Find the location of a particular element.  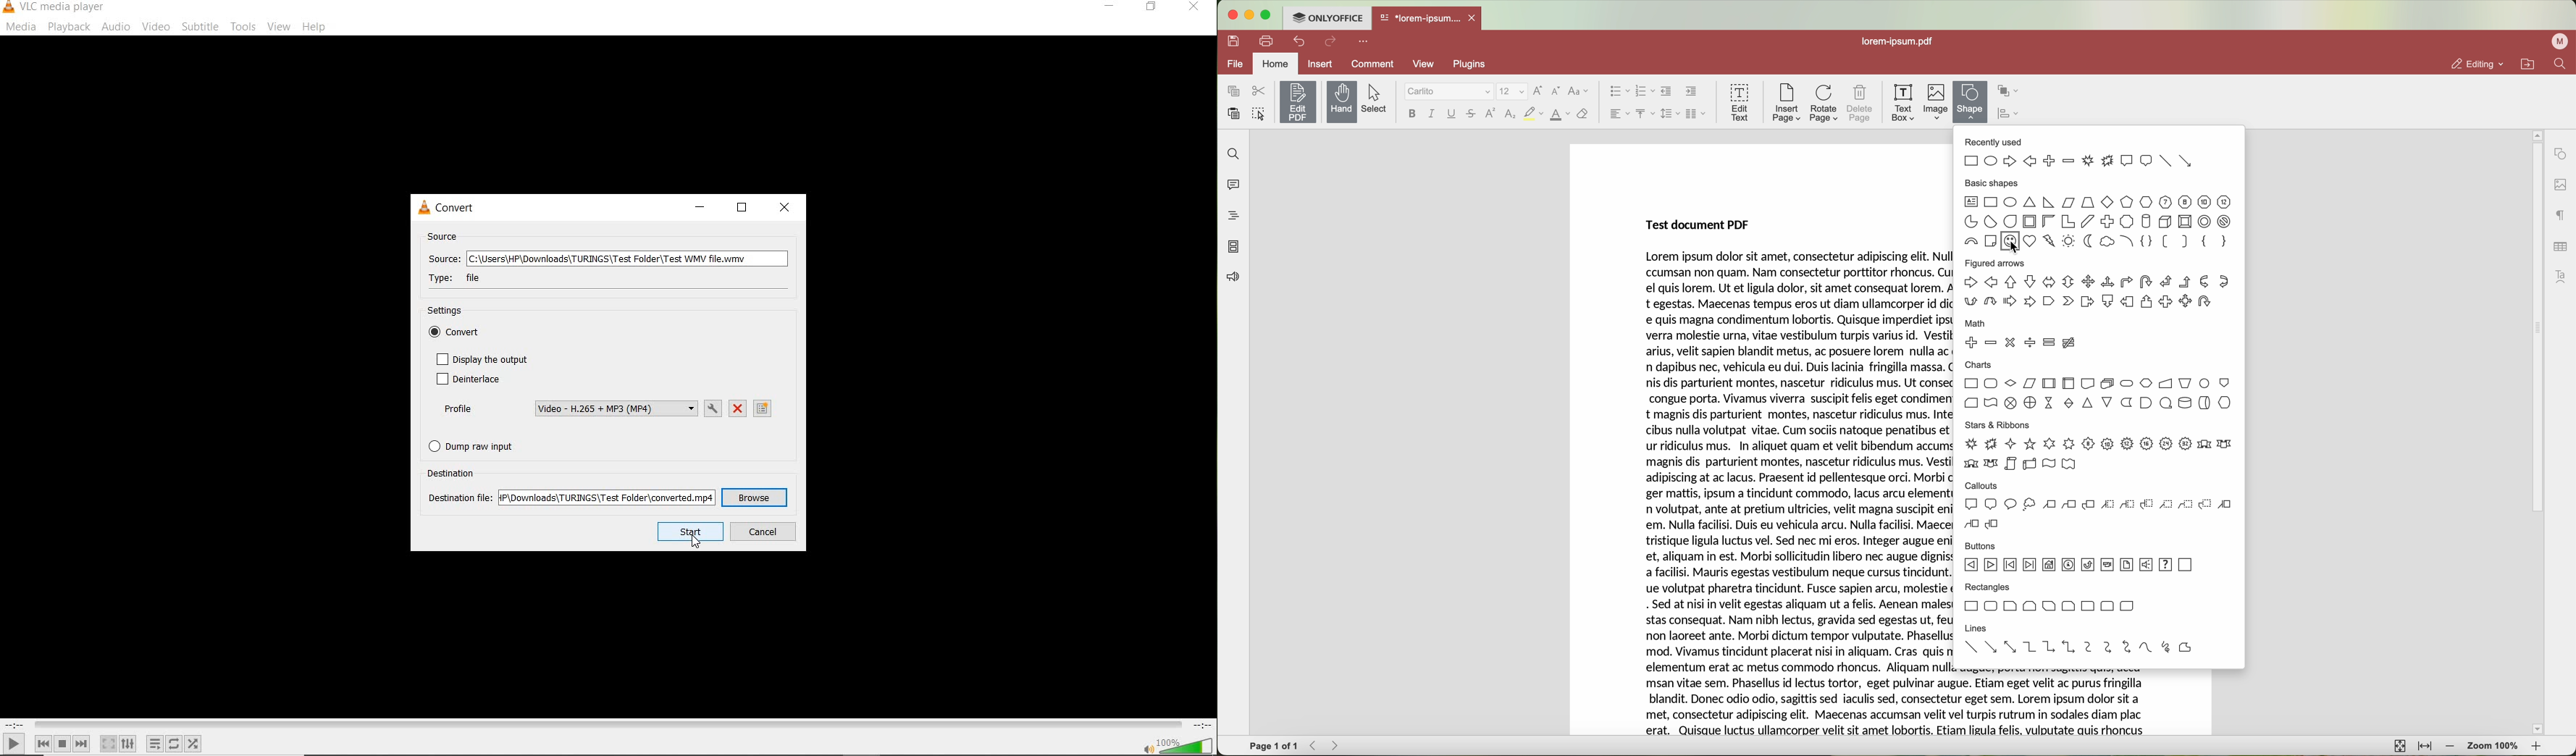

elapsed time is located at coordinates (14, 725).